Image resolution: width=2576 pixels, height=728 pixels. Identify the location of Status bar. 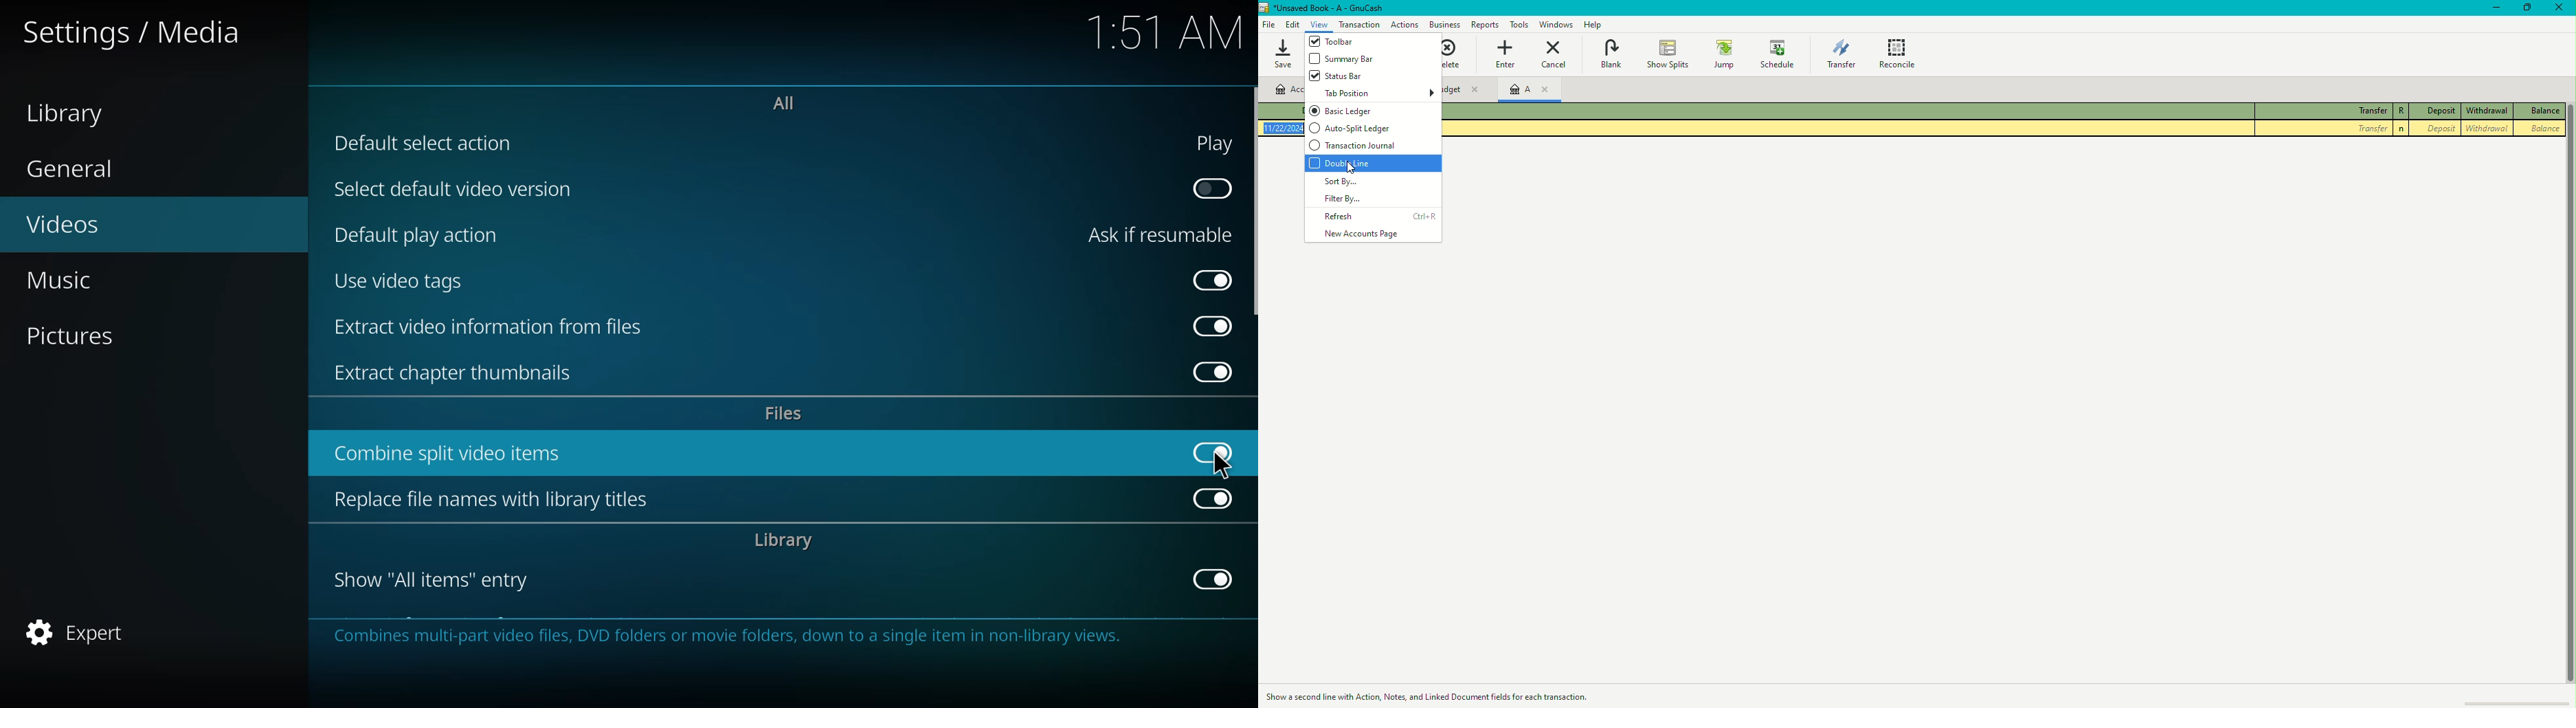
(1341, 76).